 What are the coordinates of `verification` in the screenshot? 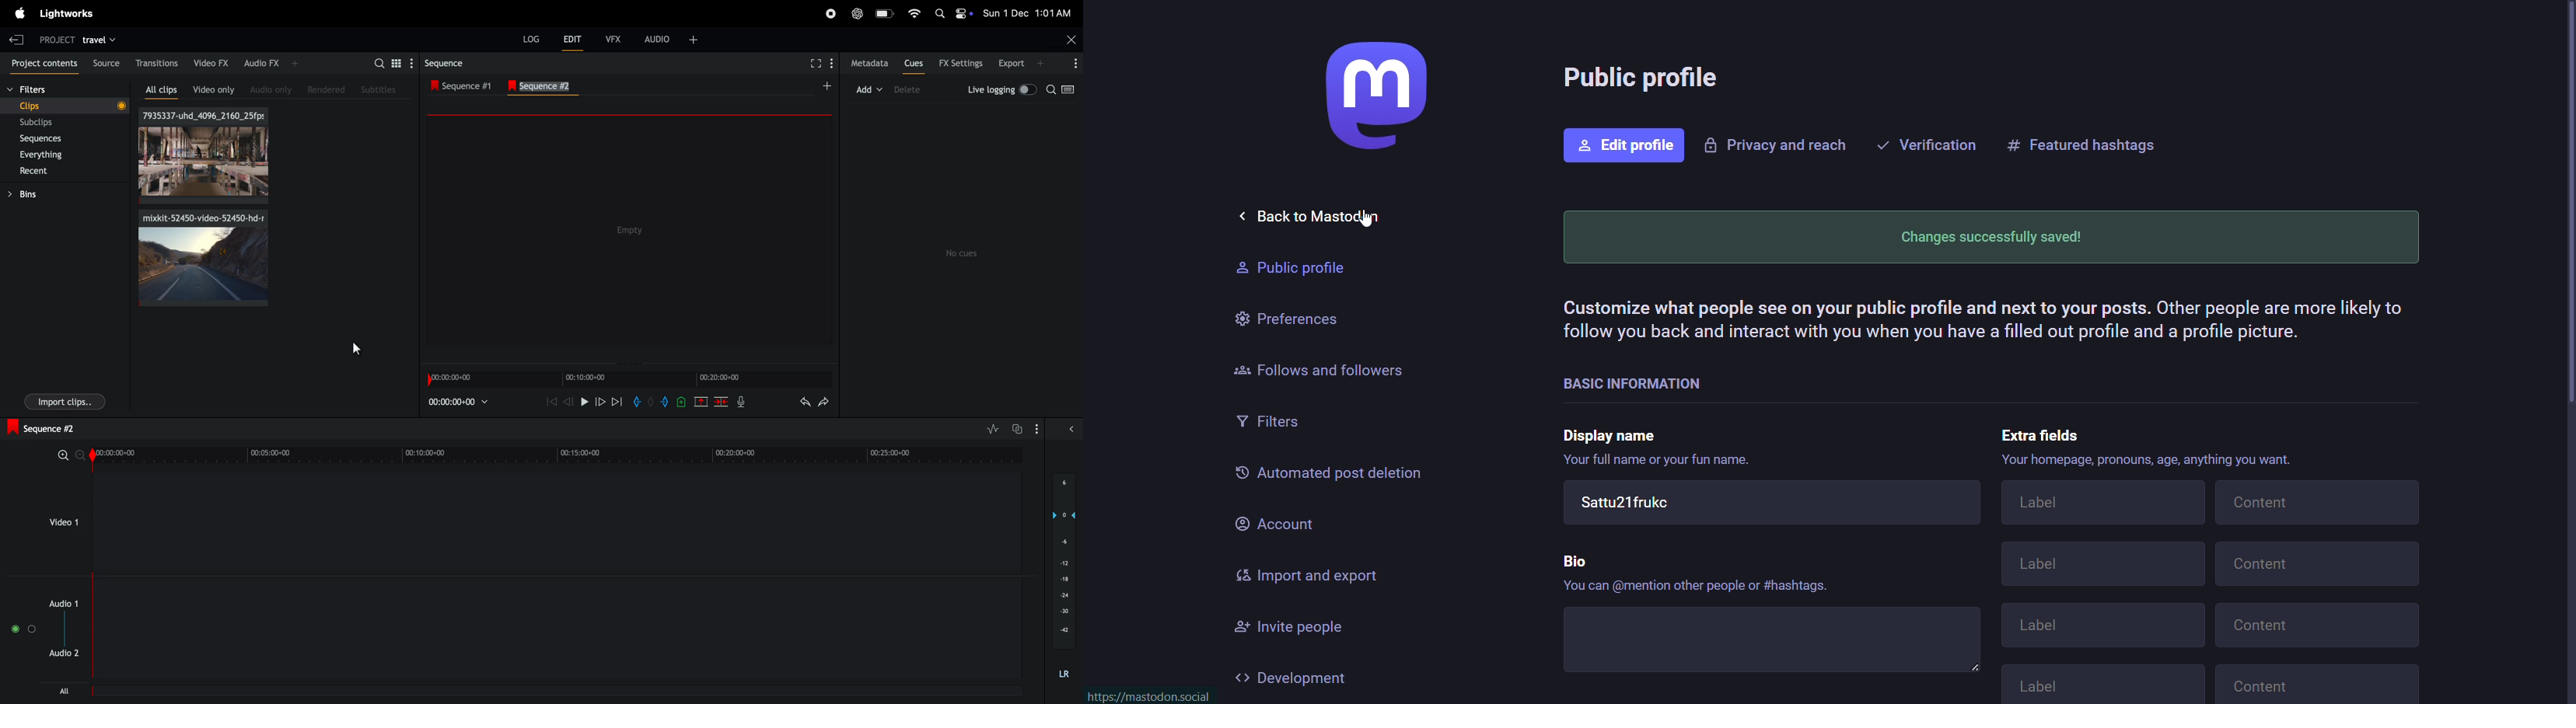 It's located at (1927, 143).